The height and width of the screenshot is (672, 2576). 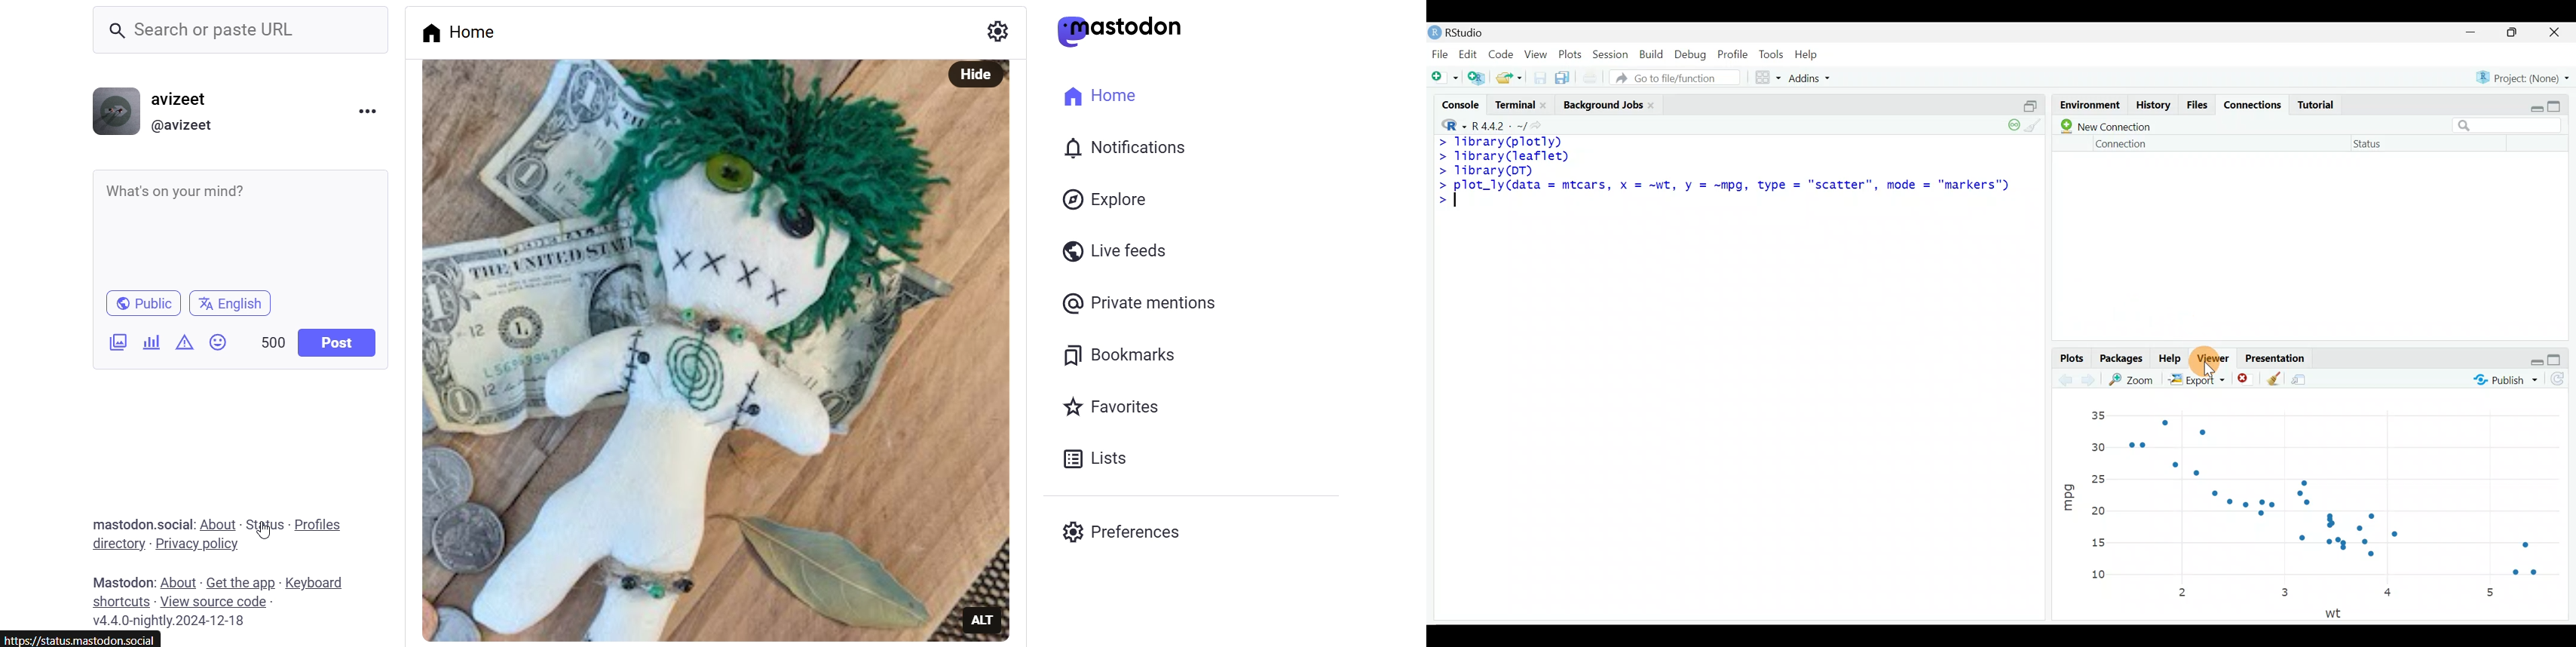 I want to click on File, so click(x=1440, y=53).